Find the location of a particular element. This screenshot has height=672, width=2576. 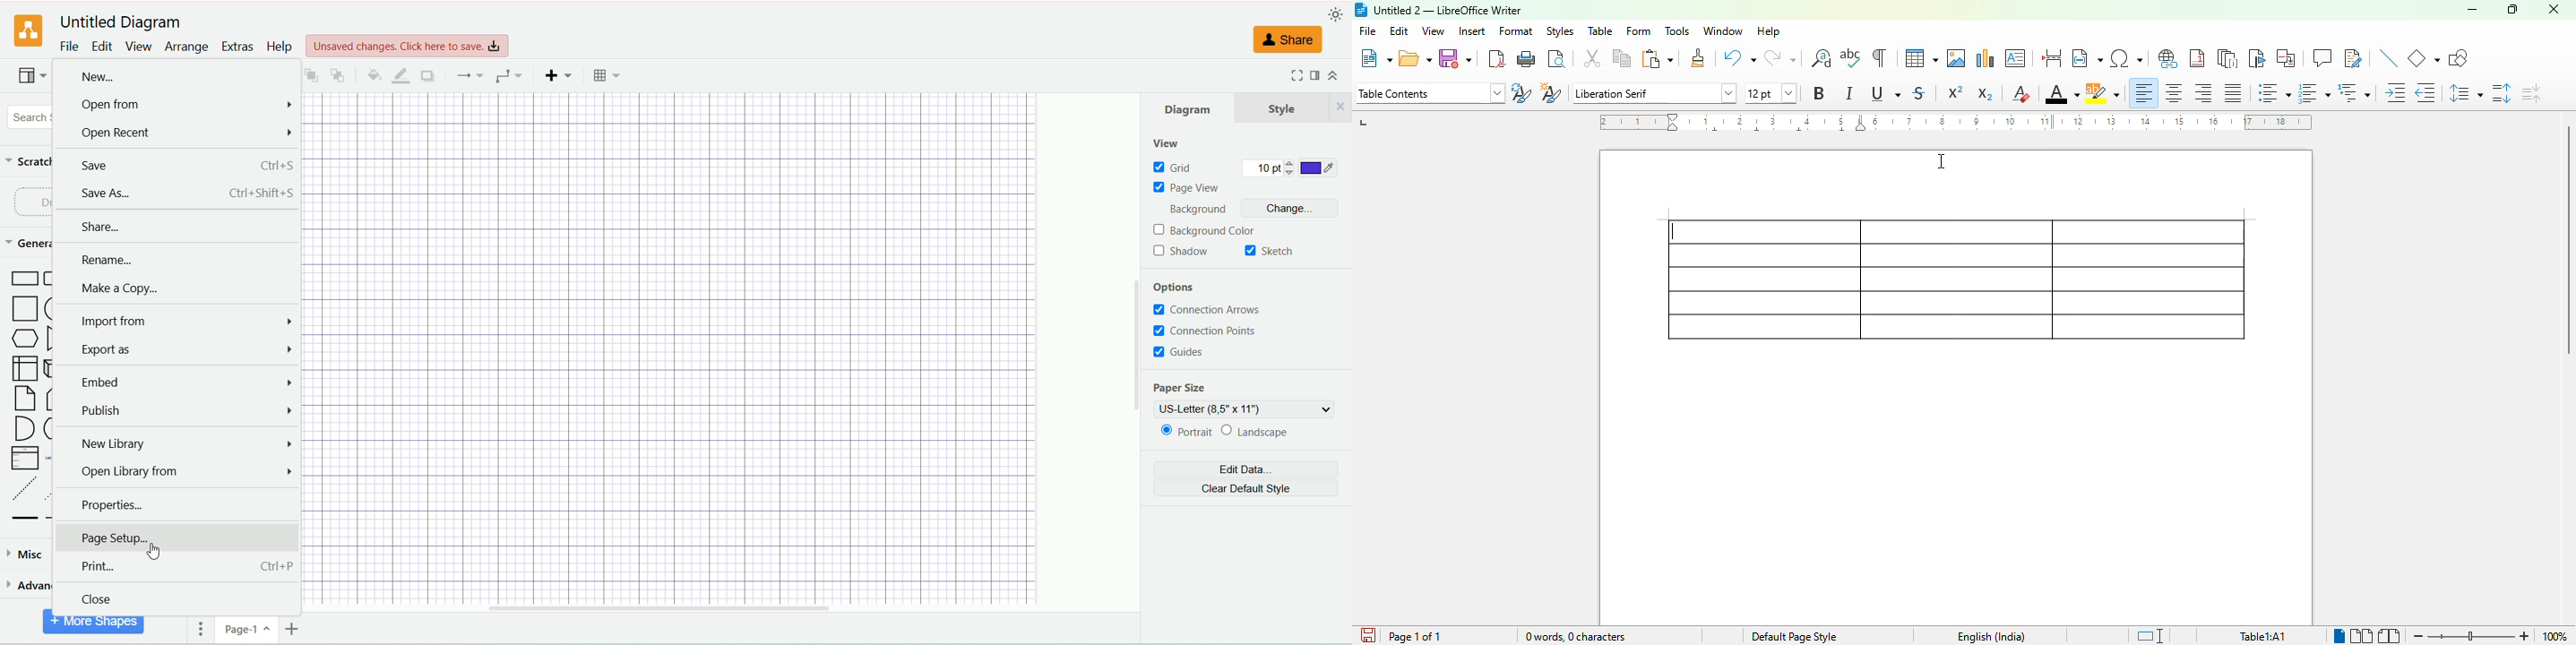

insert special characters is located at coordinates (2125, 58).